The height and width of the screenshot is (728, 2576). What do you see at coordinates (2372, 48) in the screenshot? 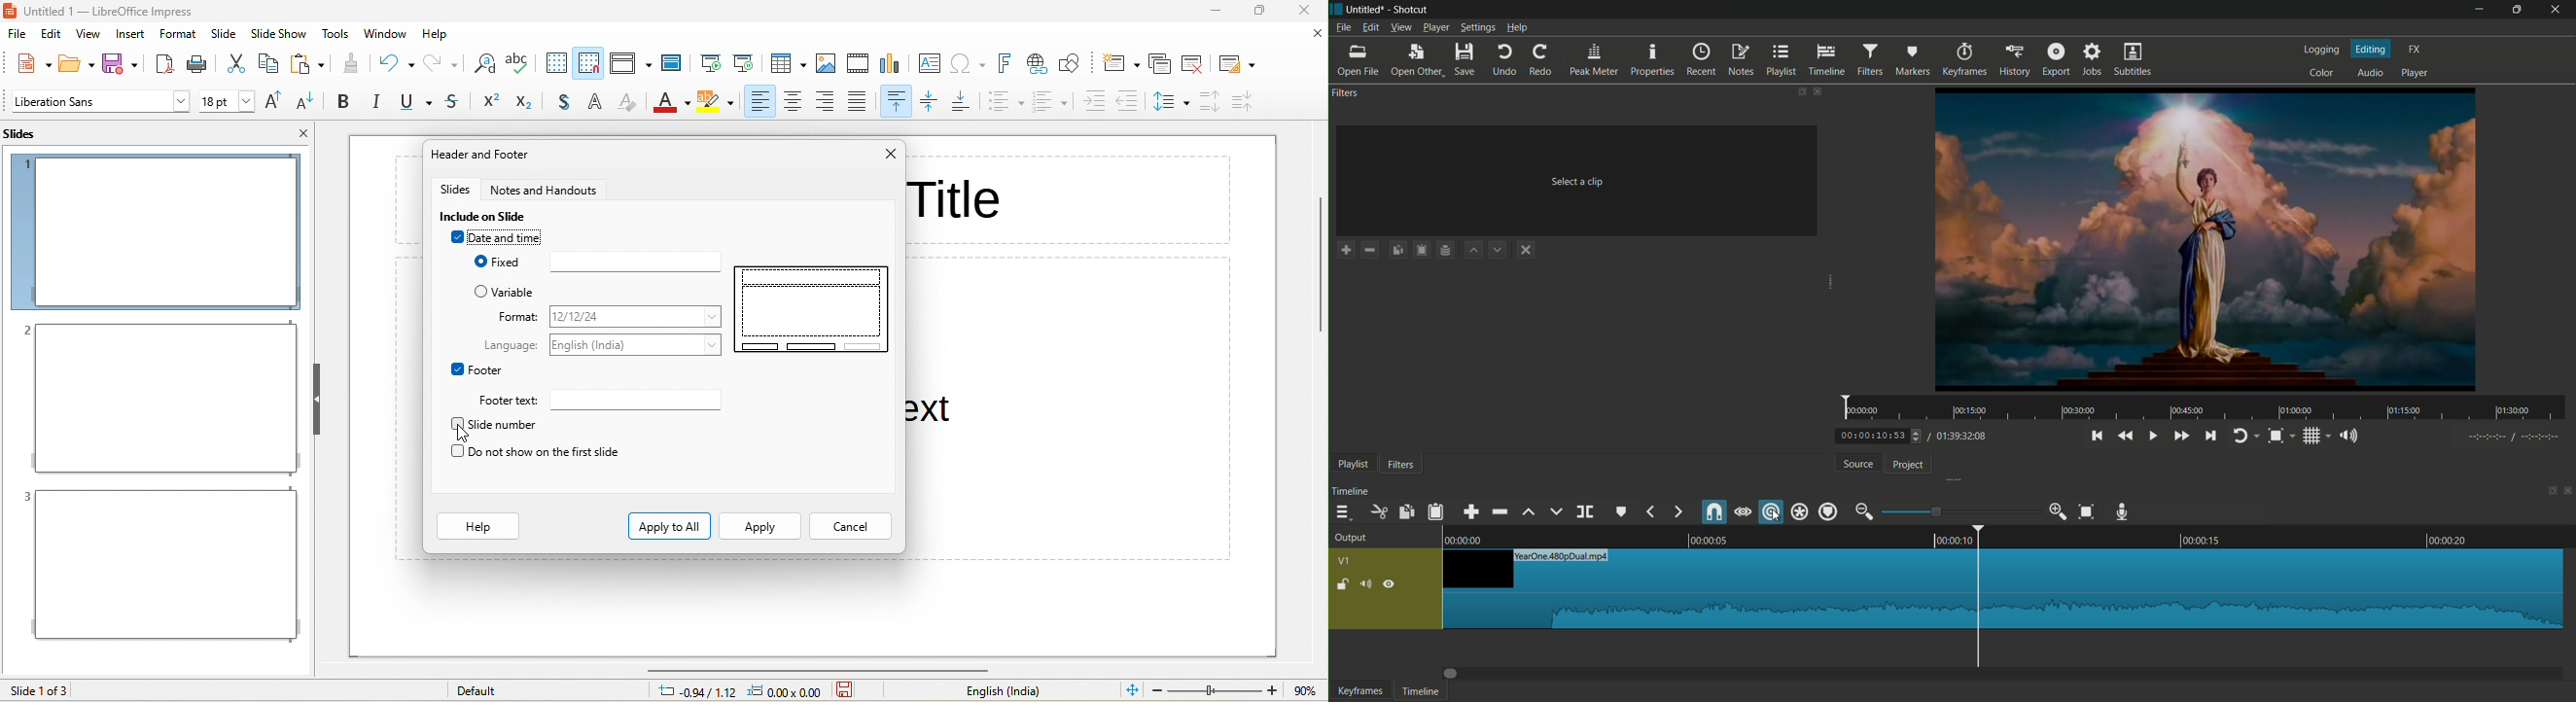
I see `editing` at bounding box center [2372, 48].